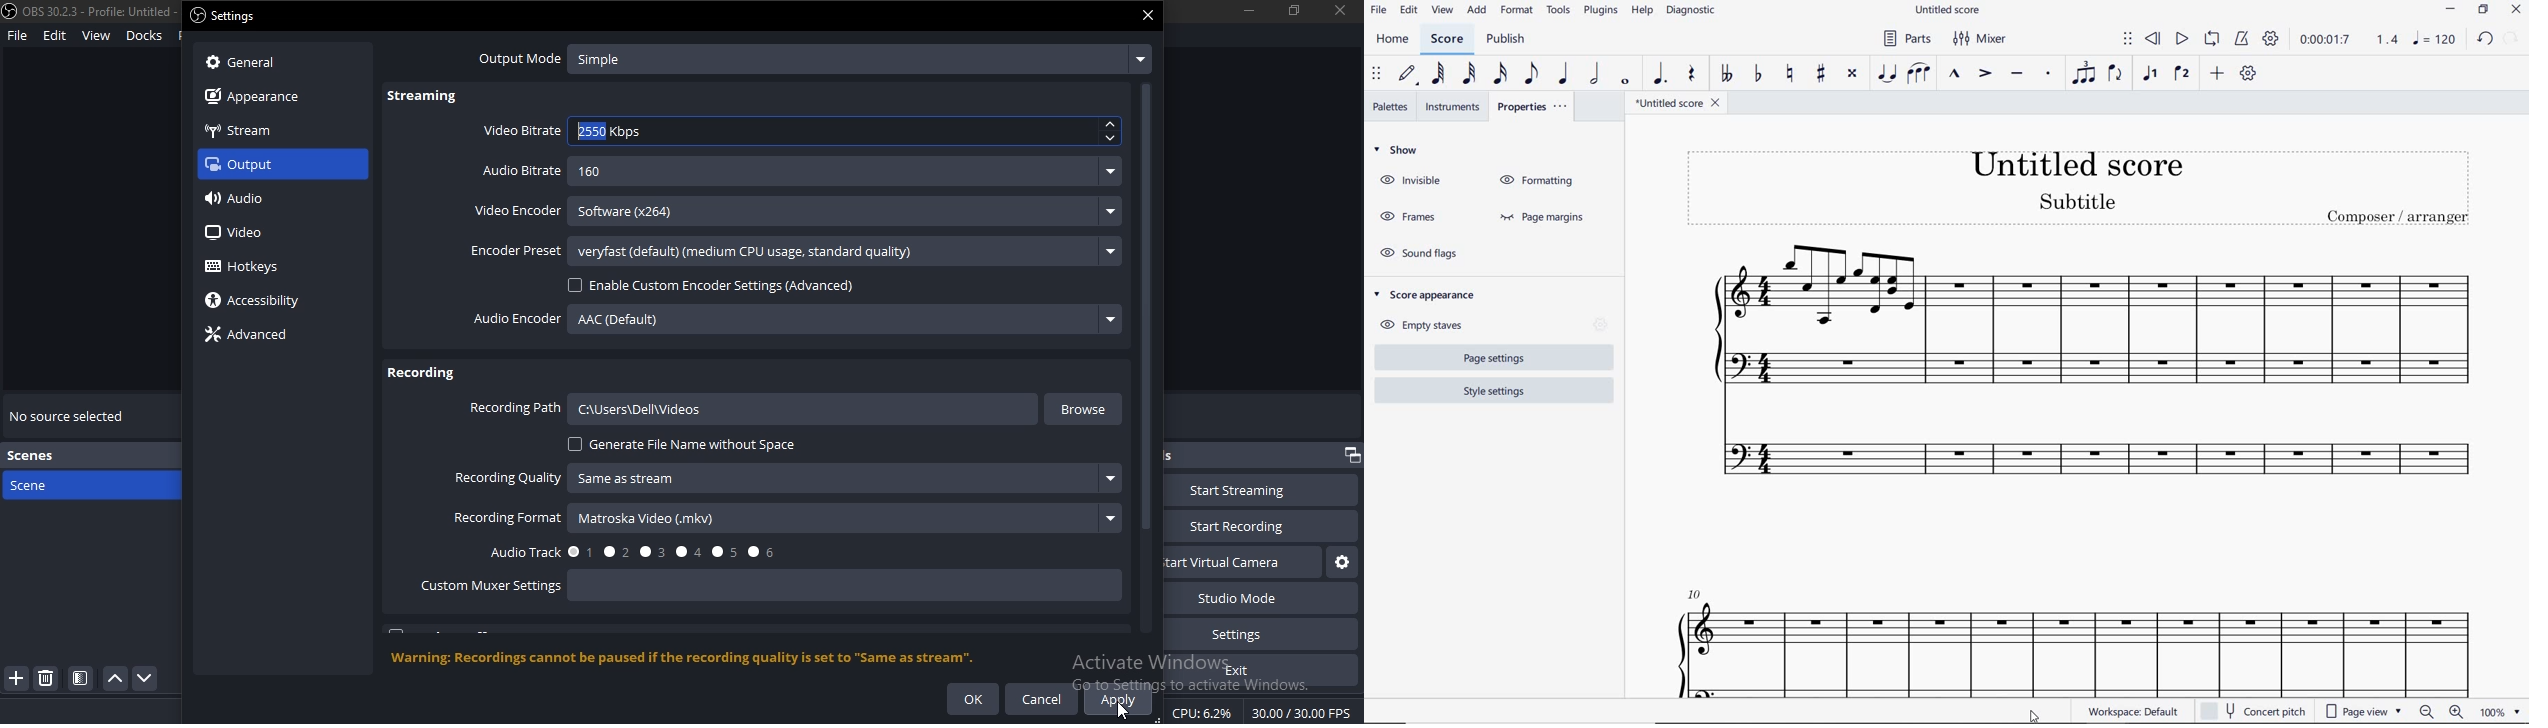 Image resolution: width=2548 pixels, height=728 pixels. What do you see at coordinates (38, 457) in the screenshot?
I see `scenes` at bounding box center [38, 457].